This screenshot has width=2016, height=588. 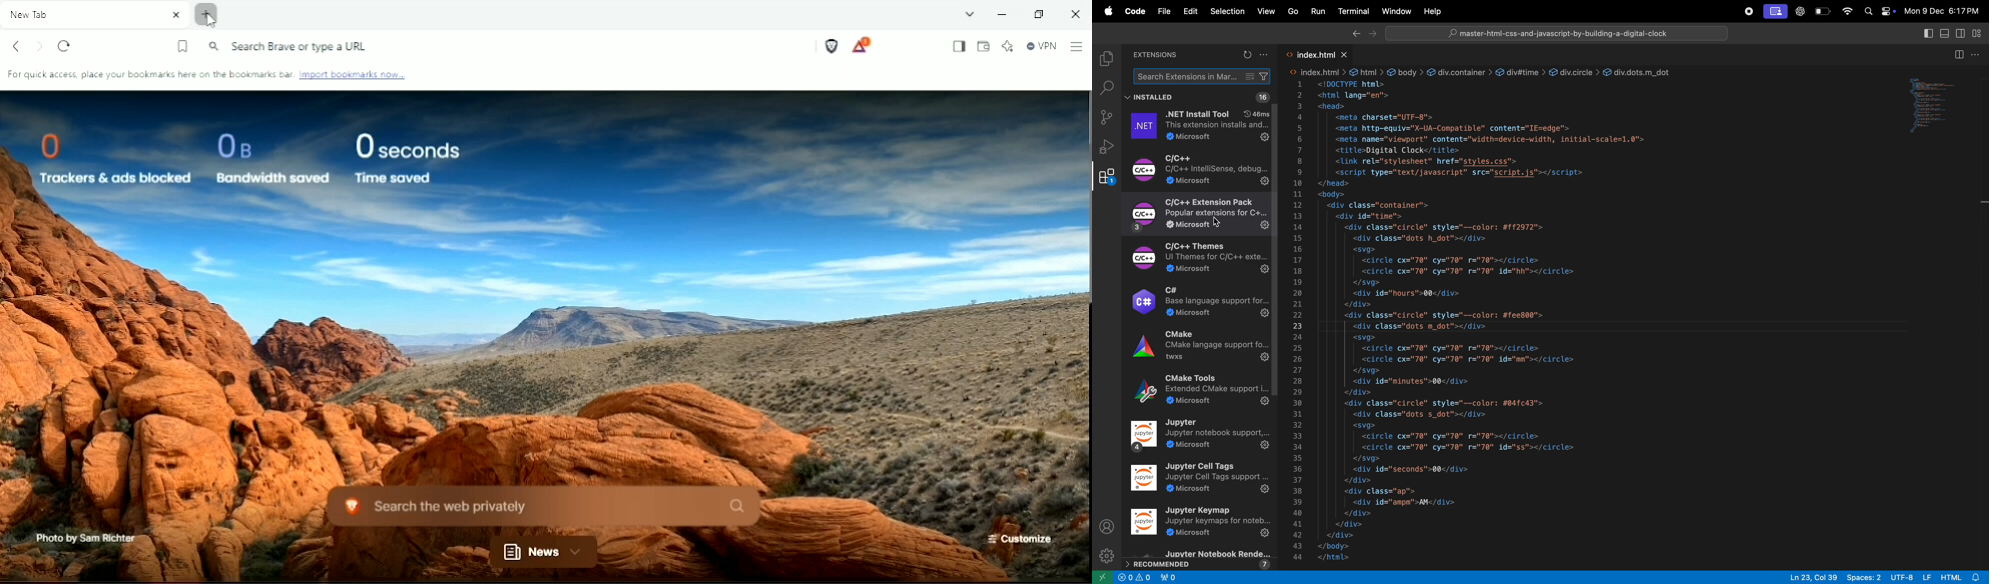 What do you see at coordinates (1135, 11) in the screenshot?
I see `Code` at bounding box center [1135, 11].